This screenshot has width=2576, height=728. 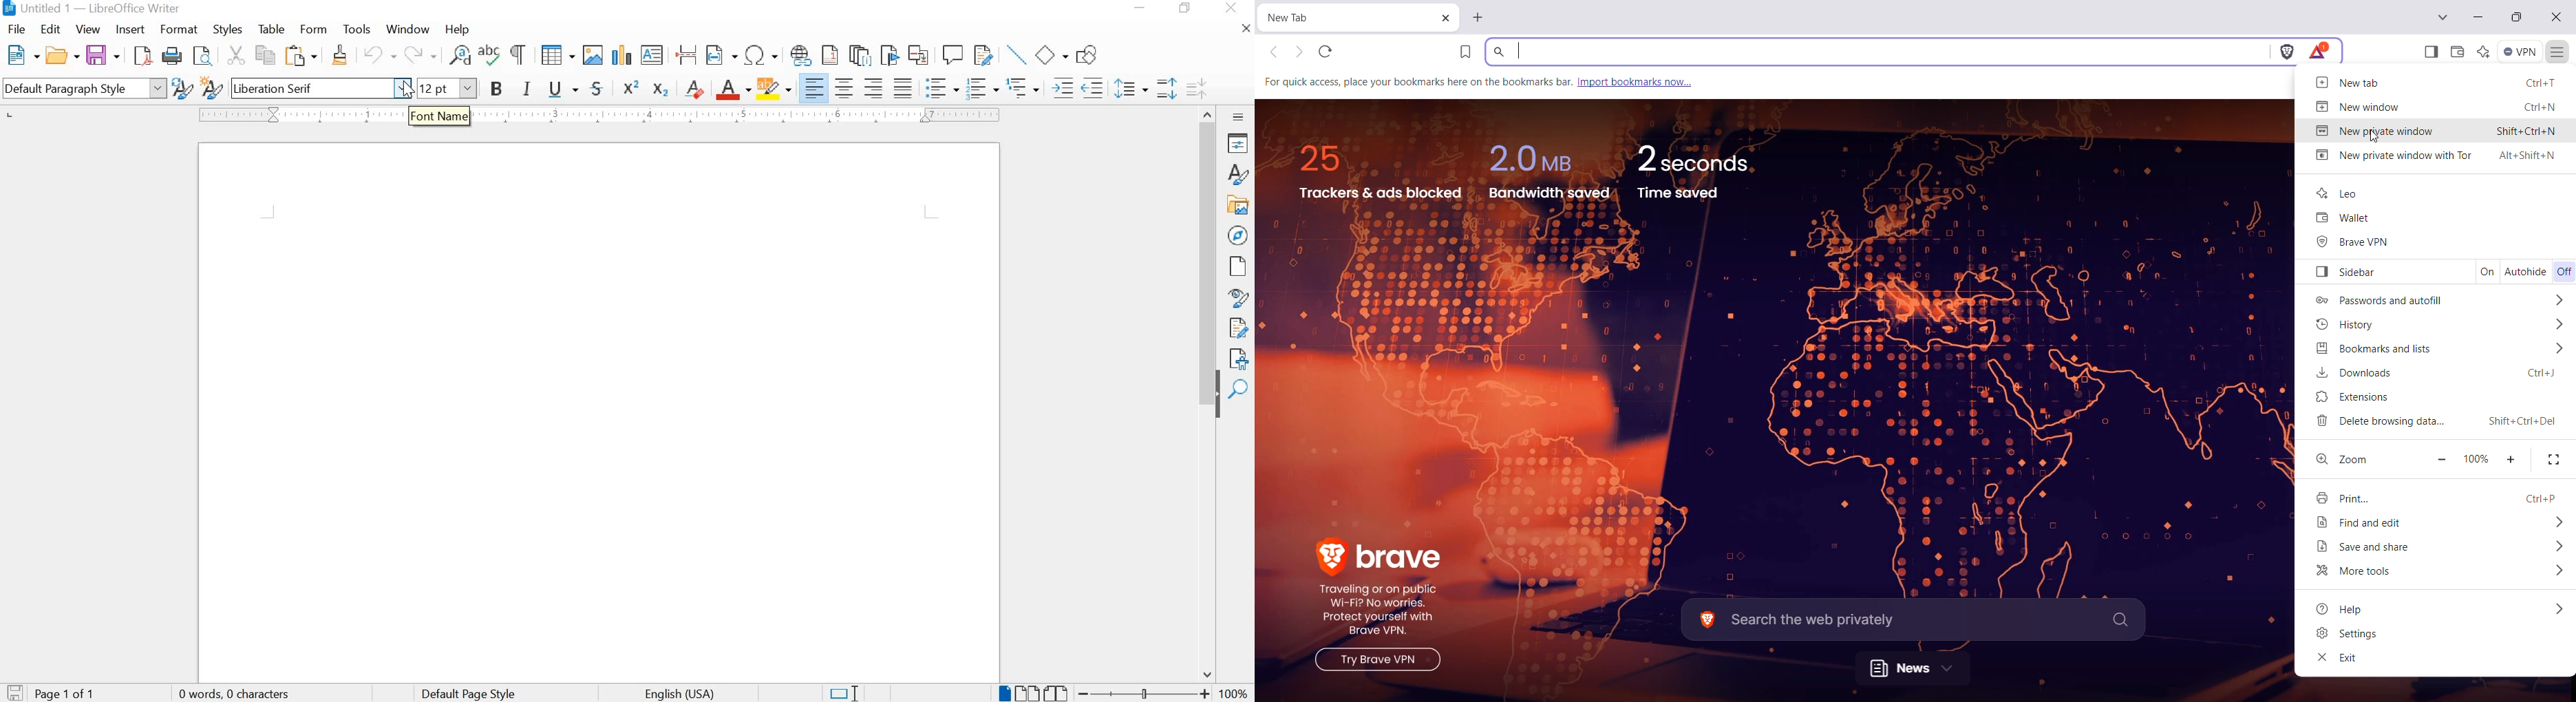 What do you see at coordinates (1052, 54) in the screenshot?
I see `BASIC SHAPES` at bounding box center [1052, 54].